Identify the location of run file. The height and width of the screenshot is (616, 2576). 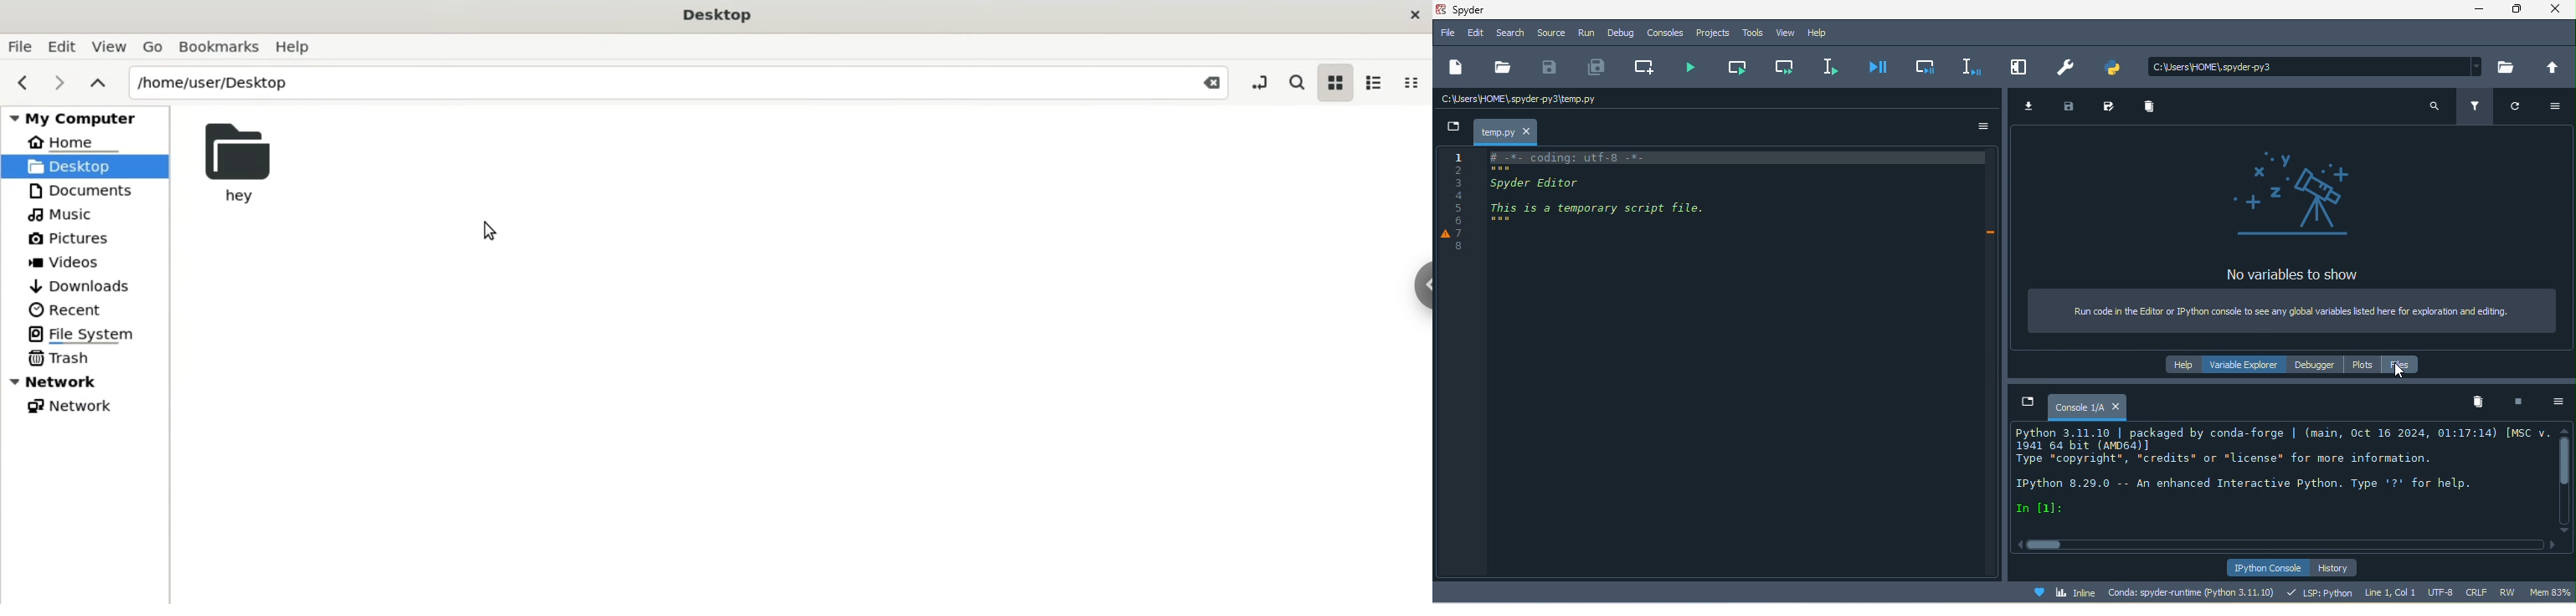
(1687, 68).